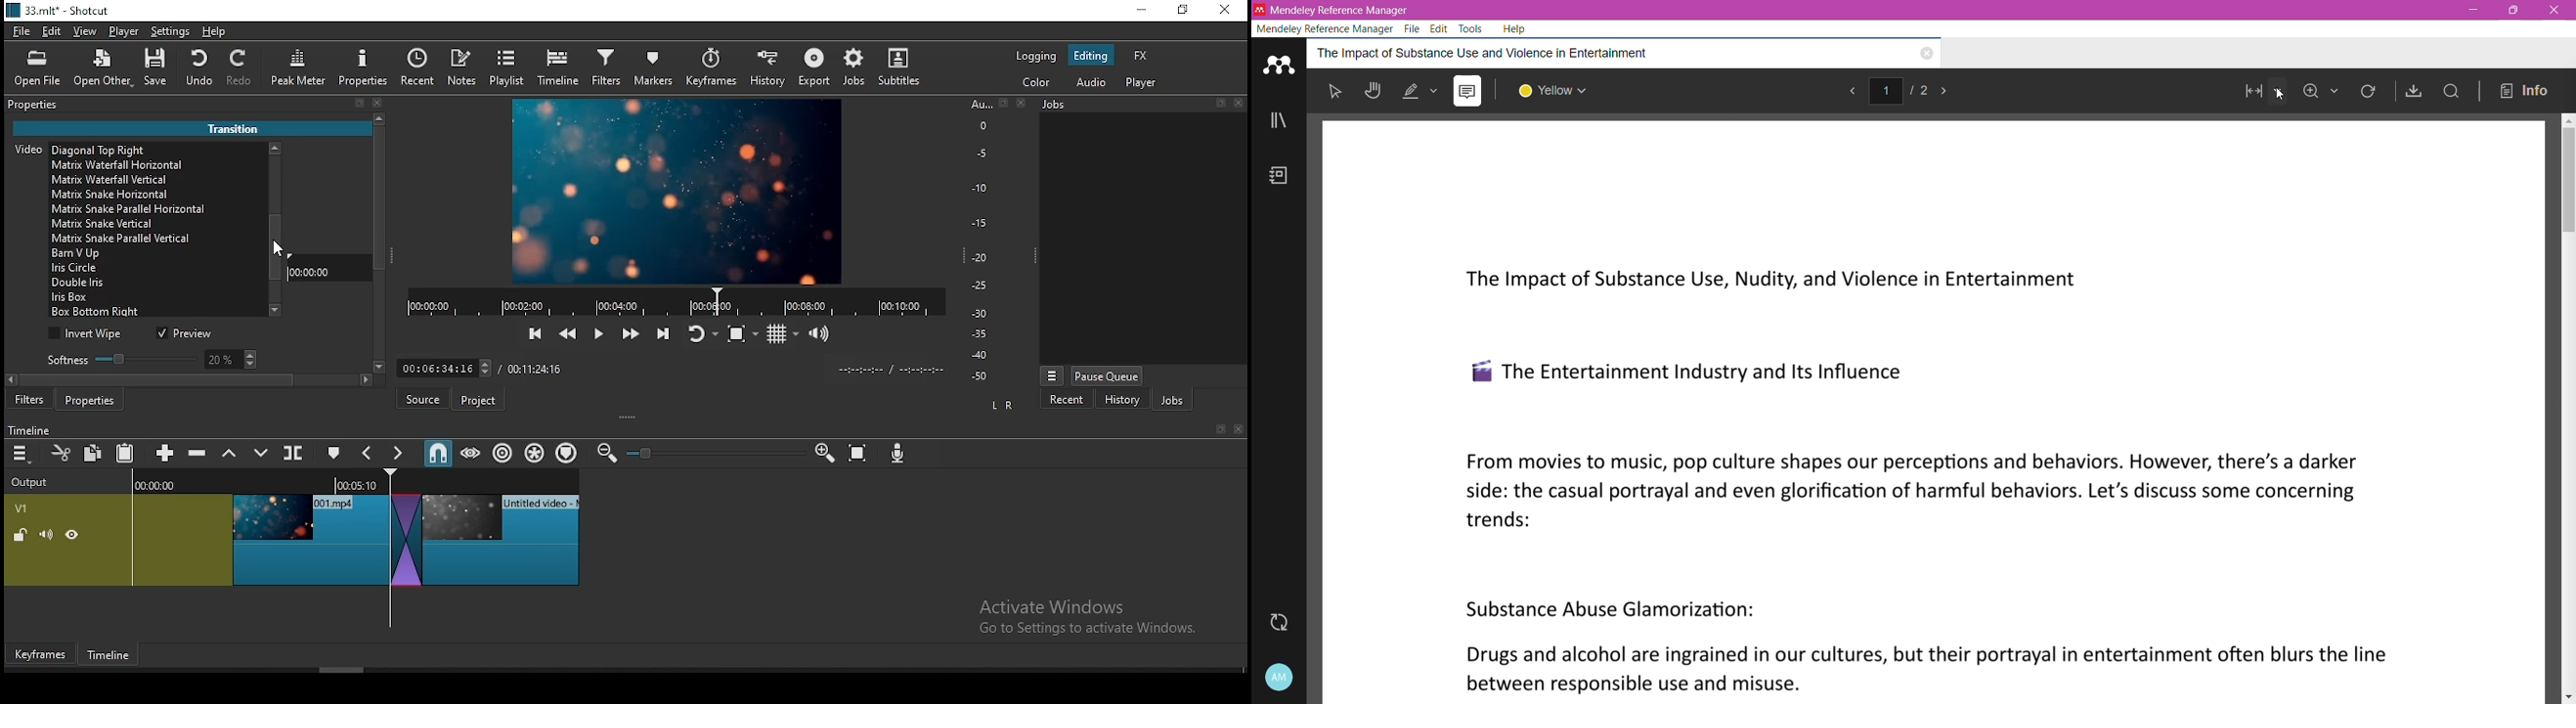  What do you see at coordinates (1338, 94) in the screenshot?
I see `Pointer Mode` at bounding box center [1338, 94].